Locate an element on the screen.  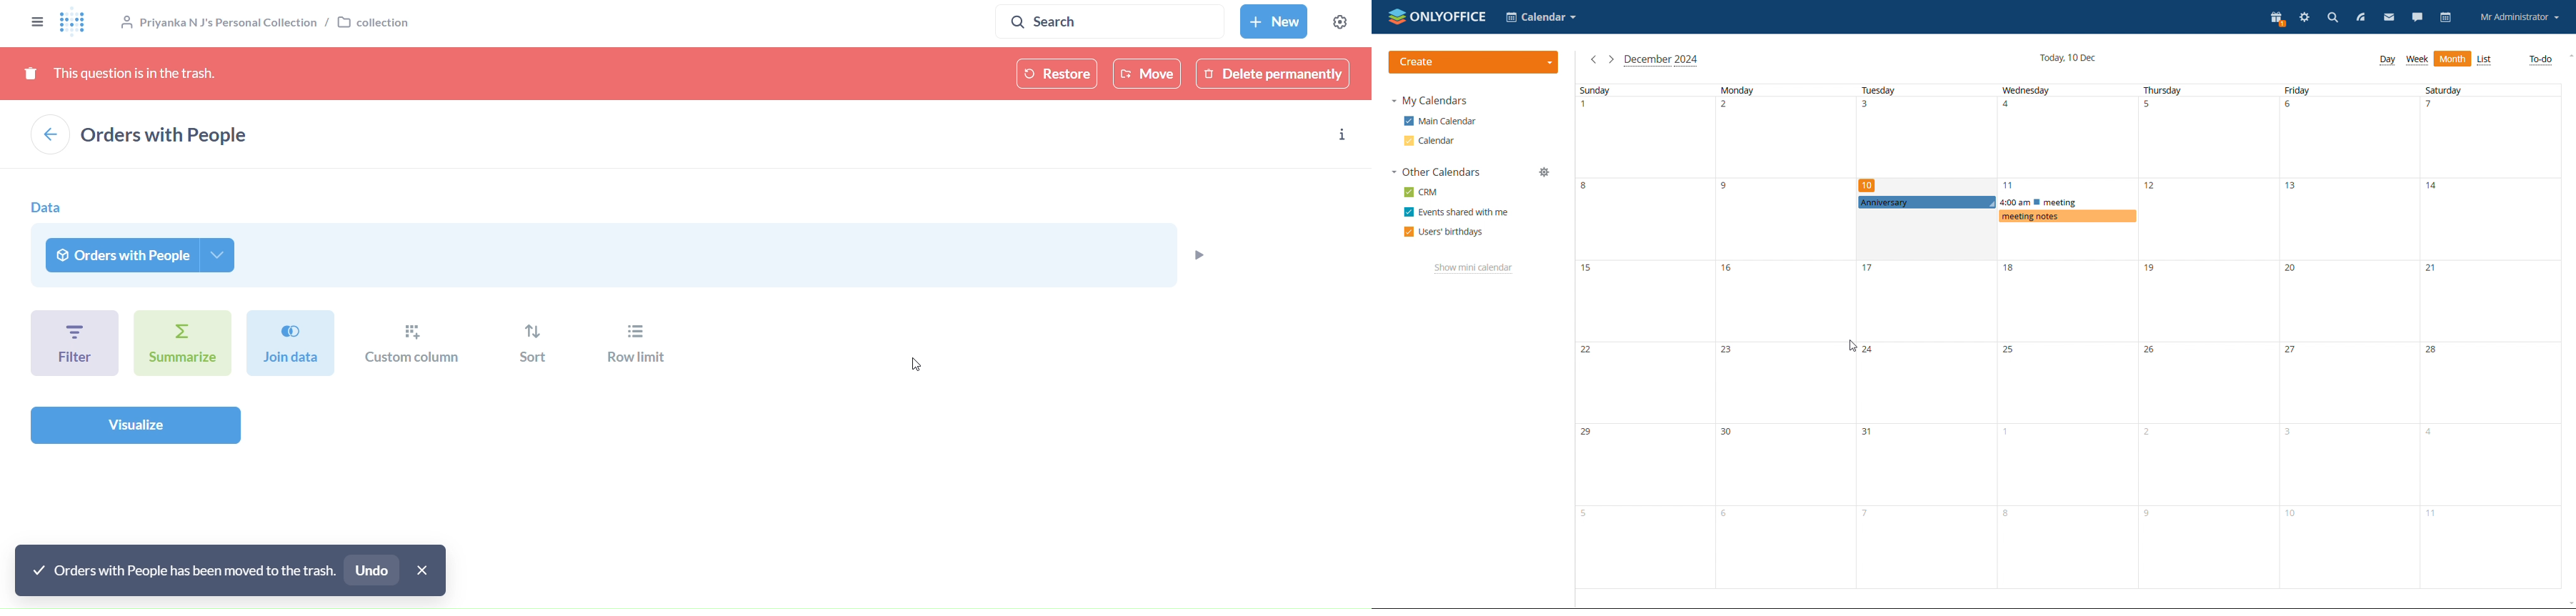
example/orders with people is located at coordinates (174, 133).